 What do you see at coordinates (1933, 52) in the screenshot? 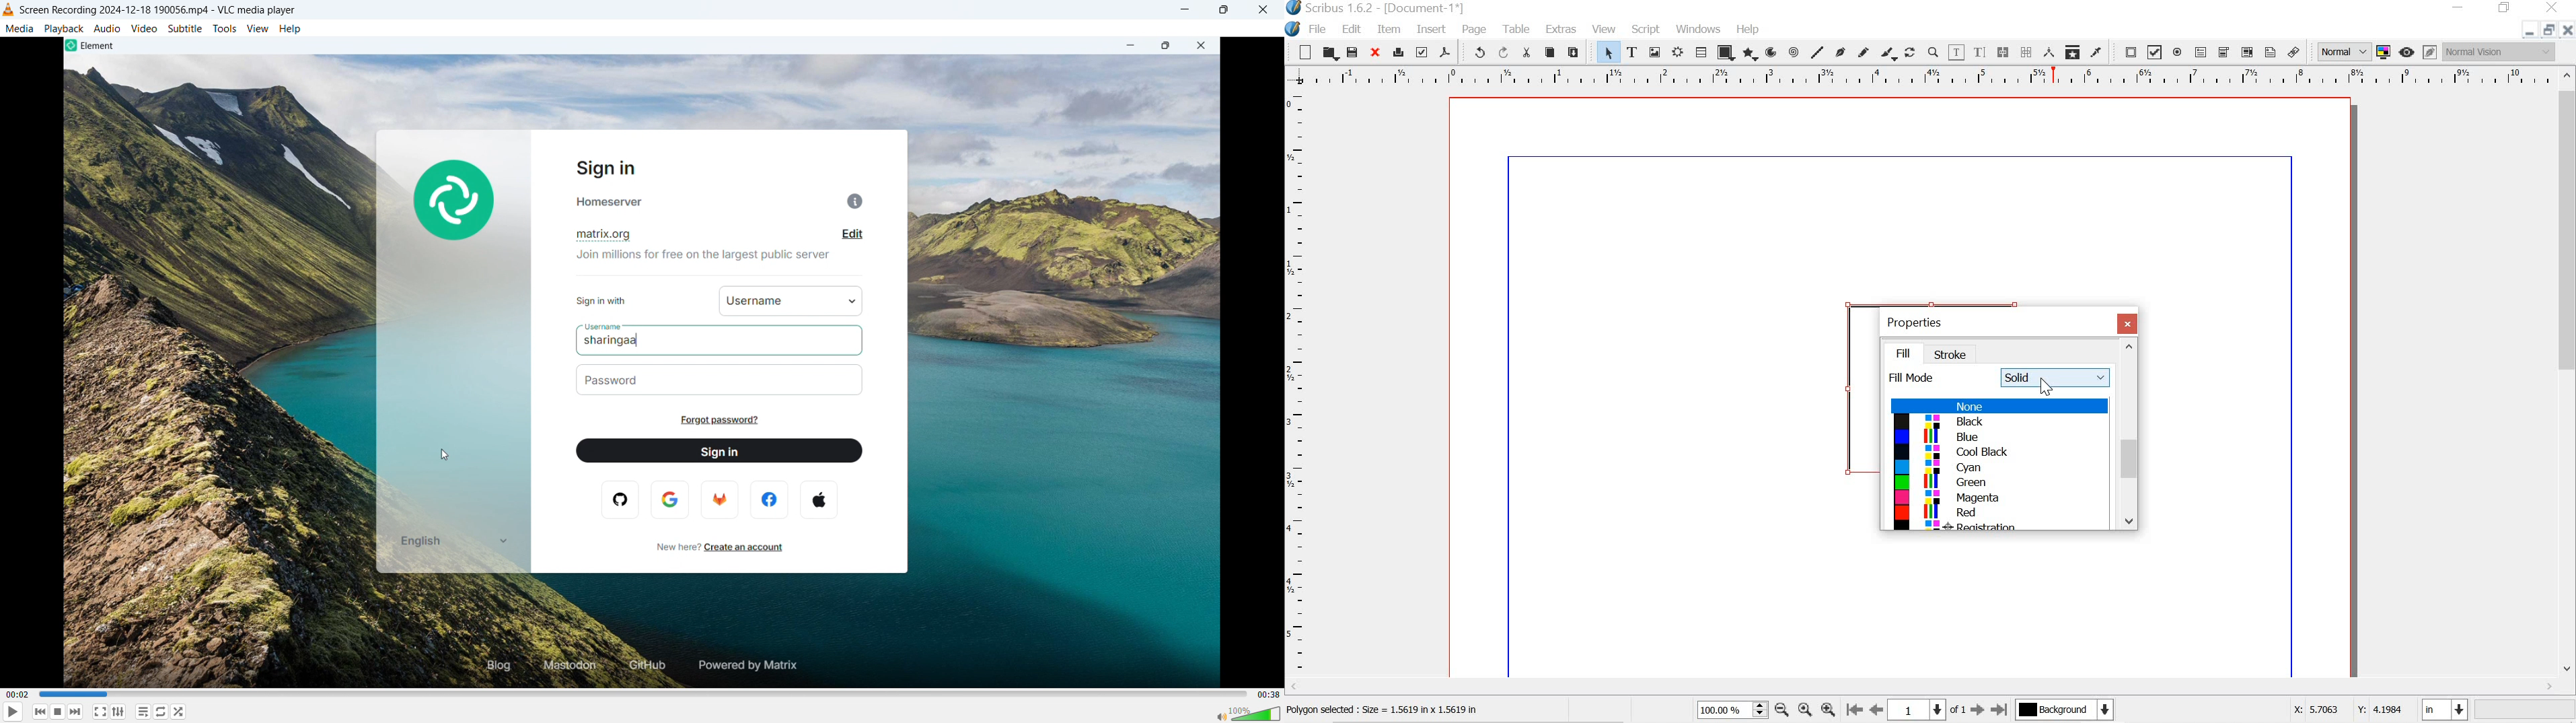
I see `zoom in or zoom out` at bounding box center [1933, 52].